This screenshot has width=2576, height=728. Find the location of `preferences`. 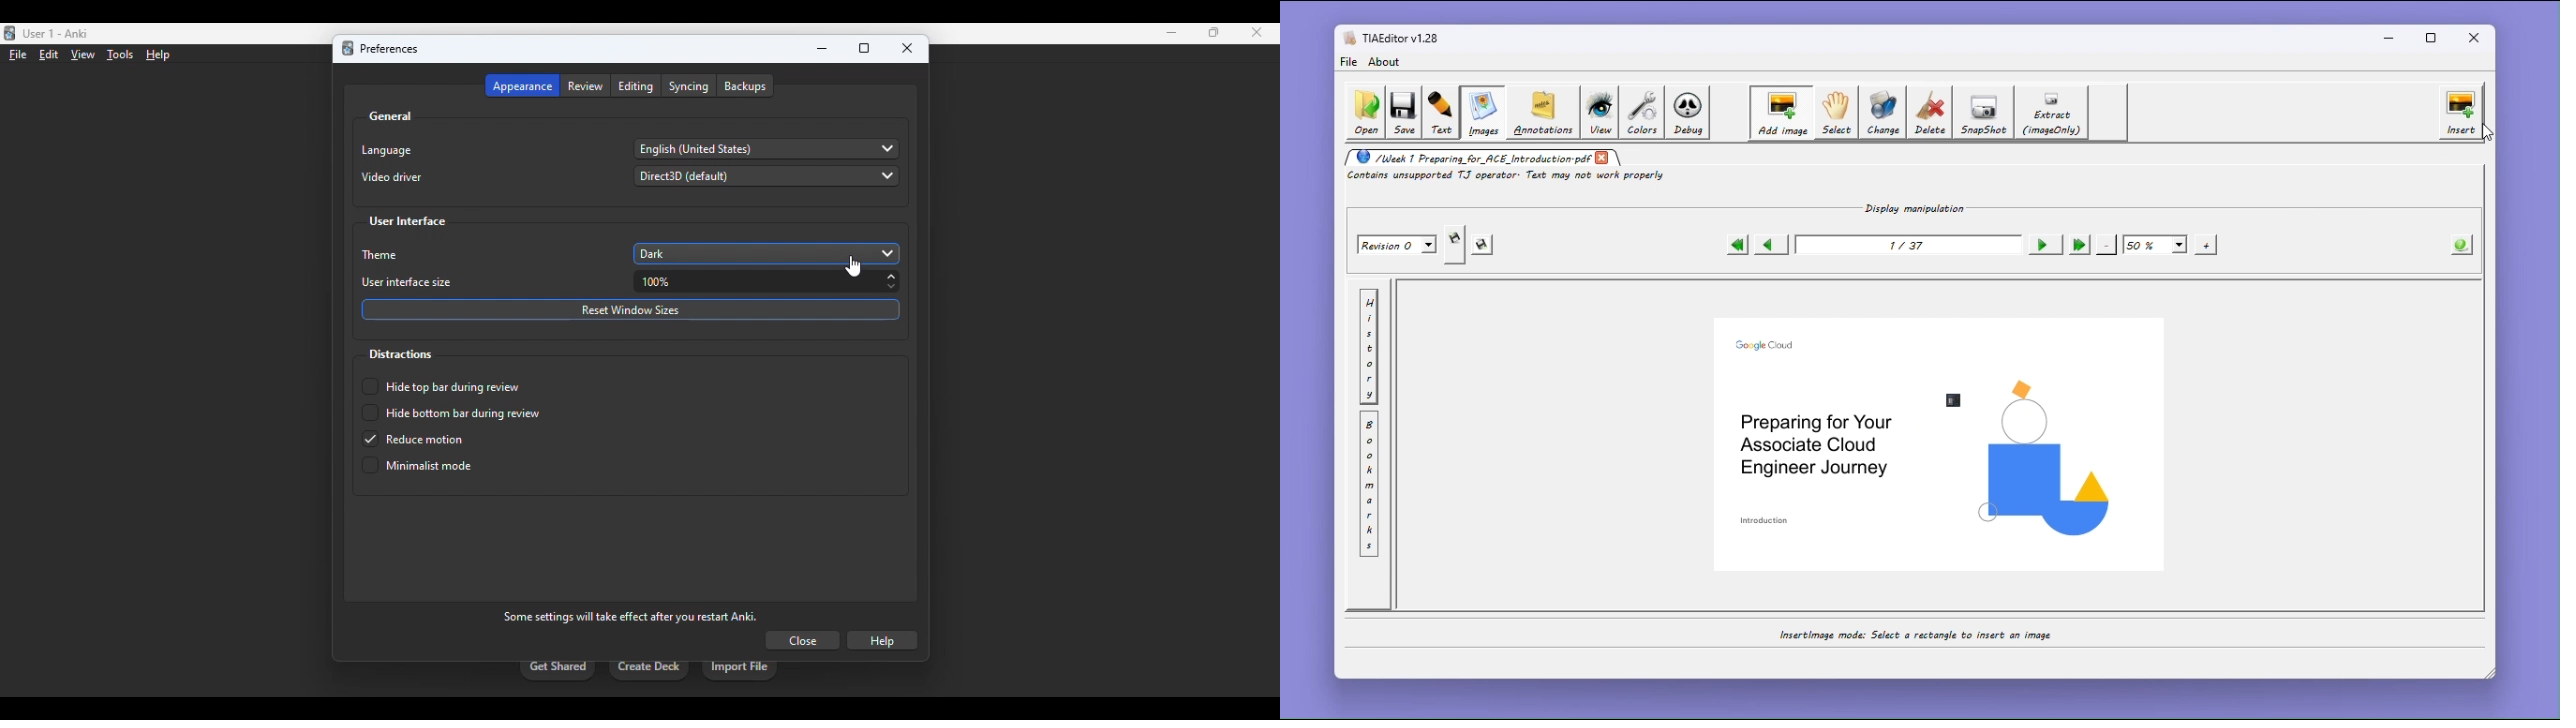

preferences is located at coordinates (388, 49).